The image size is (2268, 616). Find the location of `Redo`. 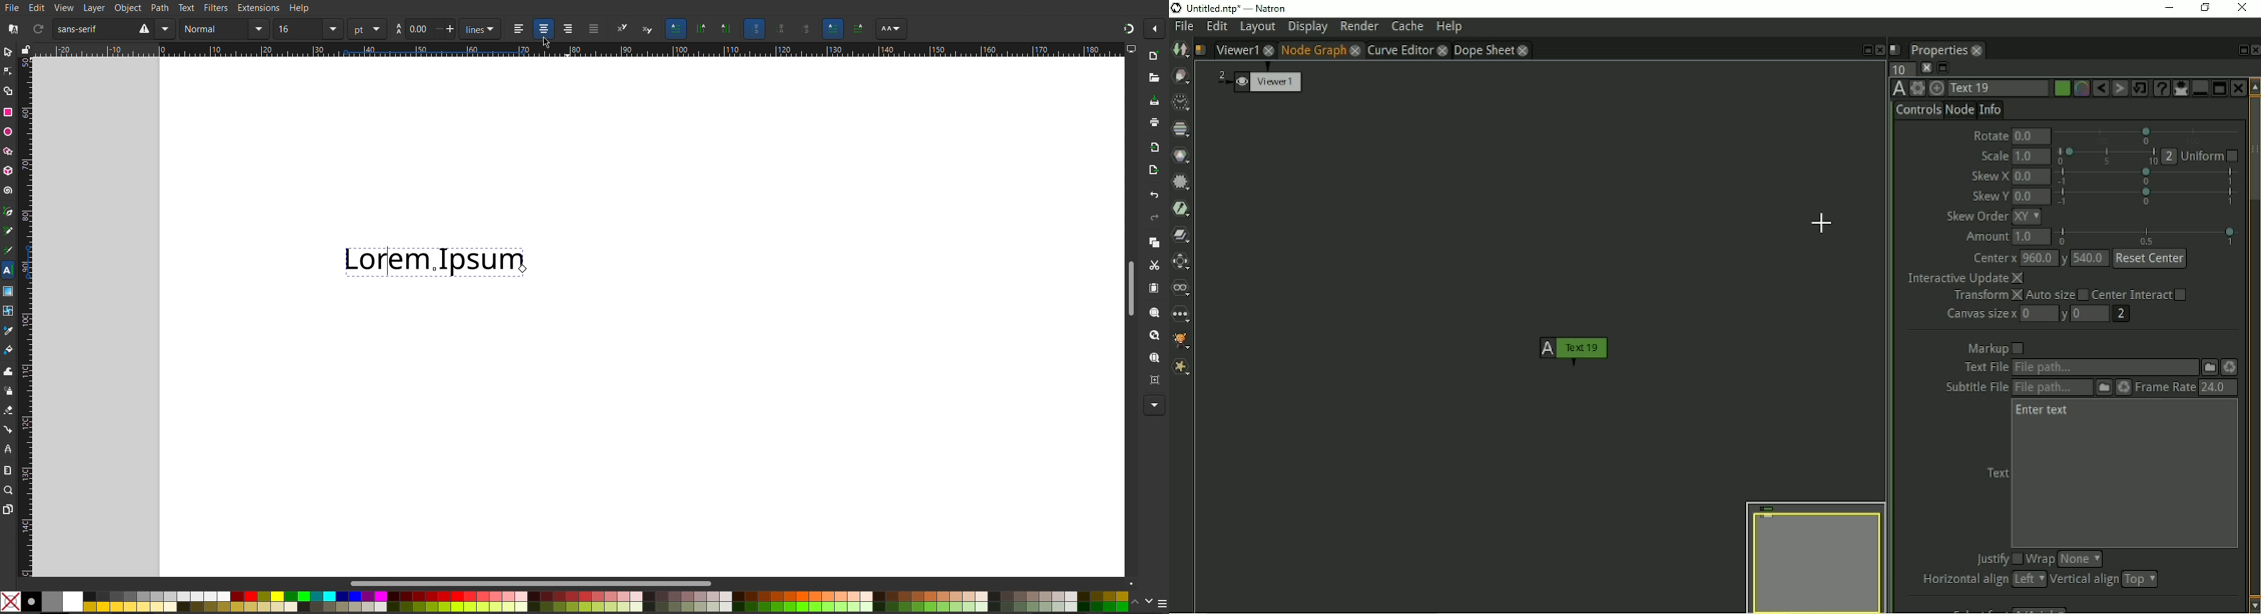

Redo is located at coordinates (2120, 88).